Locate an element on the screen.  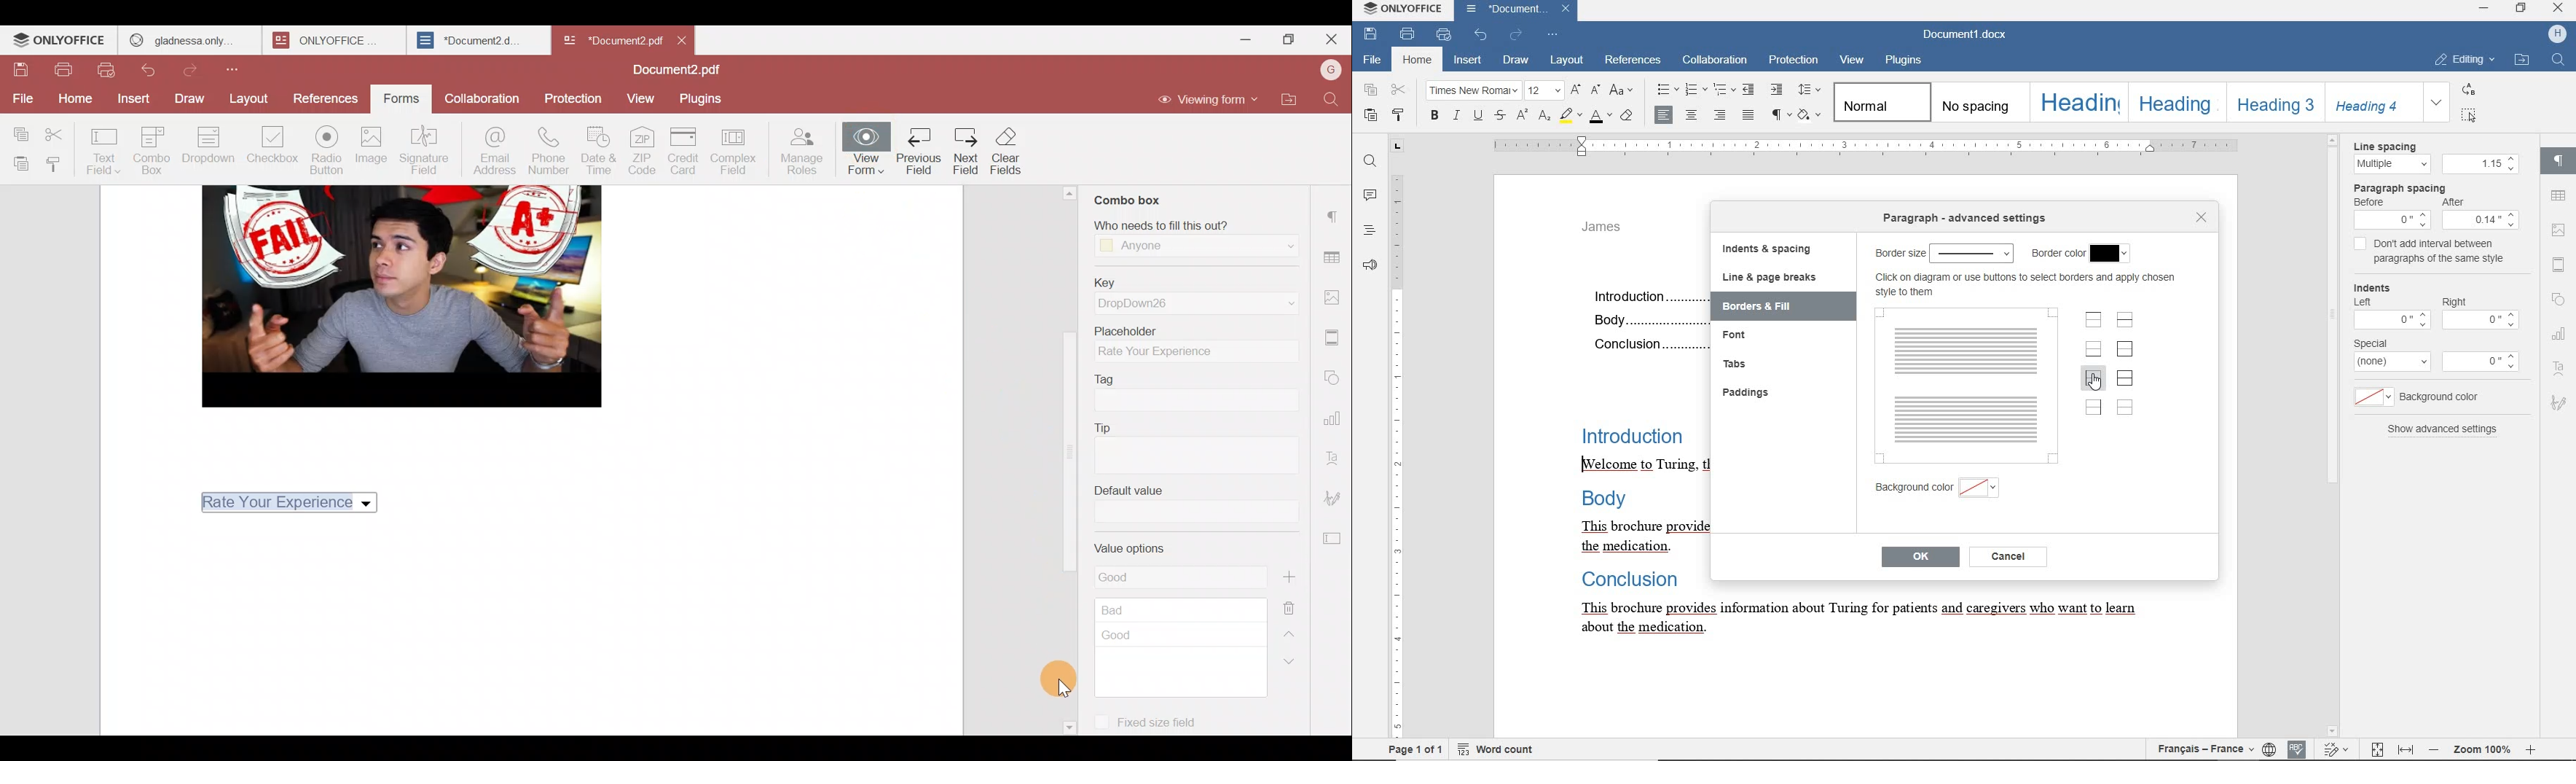
show advanced settings is located at coordinates (2444, 431).